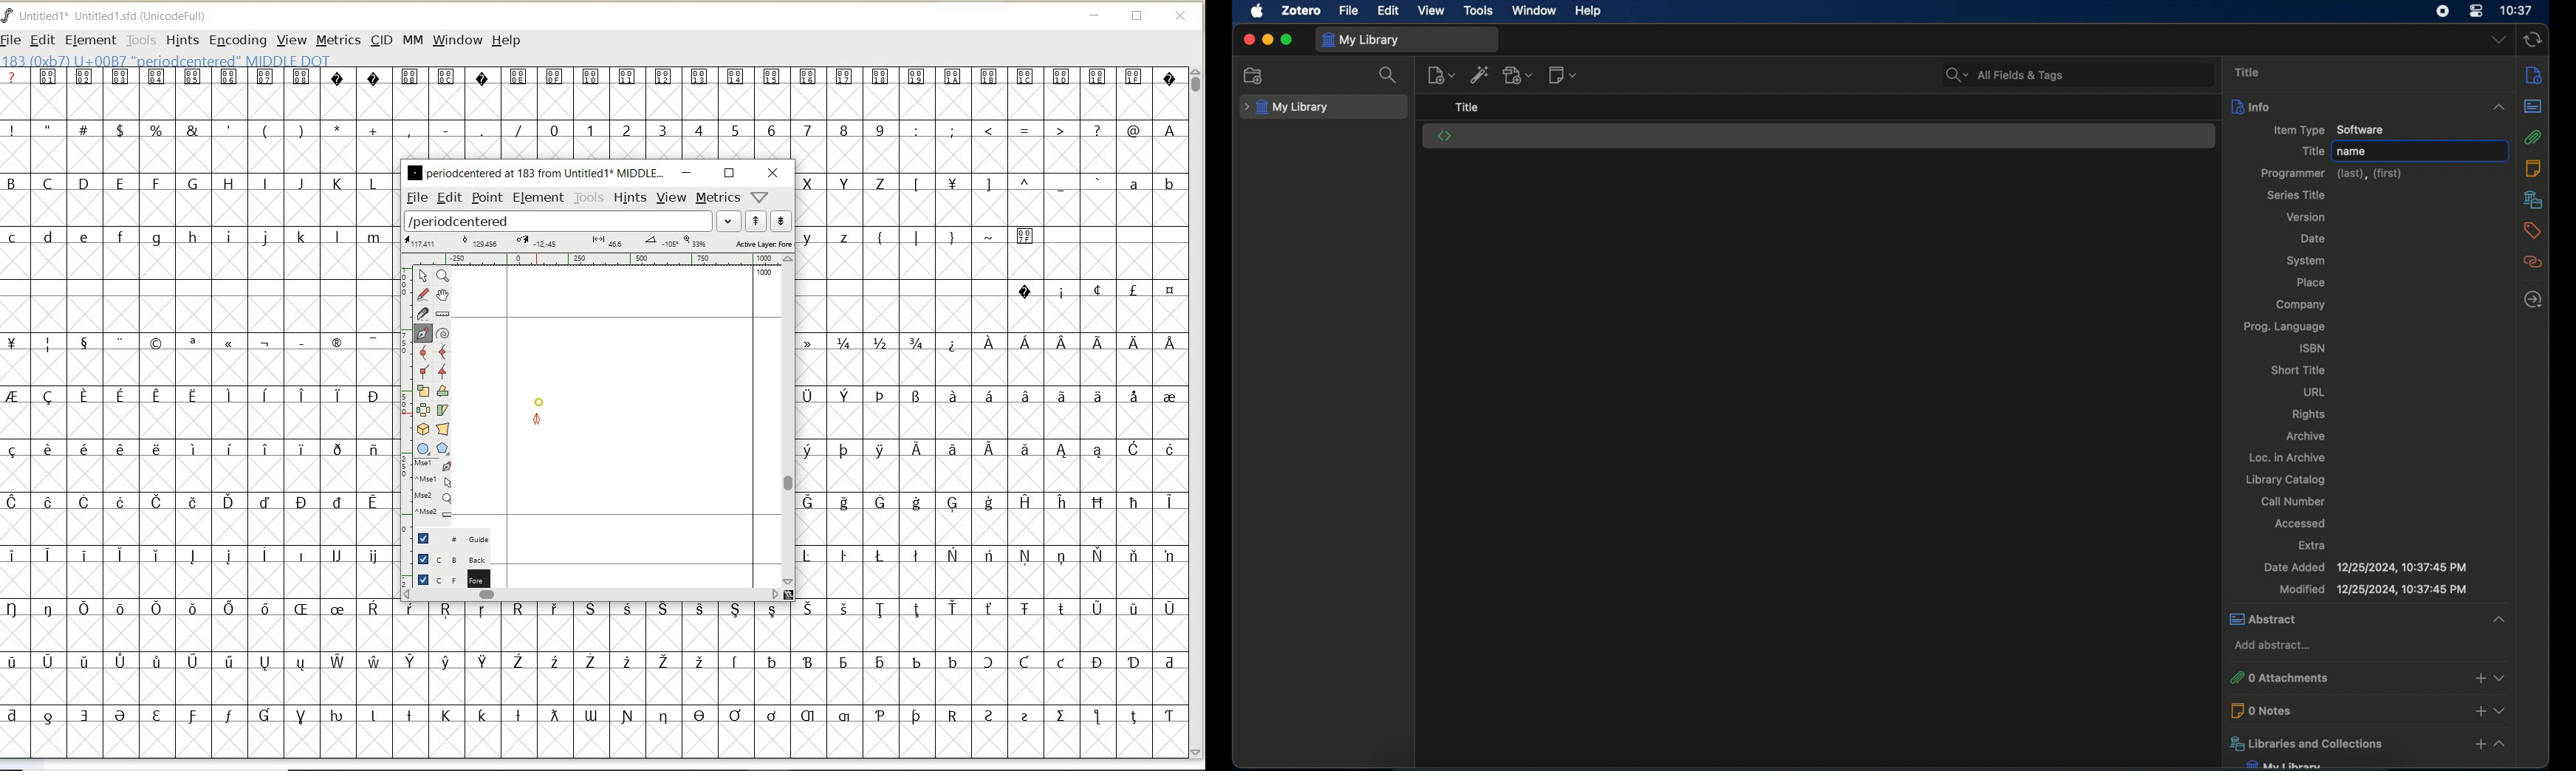  I want to click on add attachment, so click(1518, 76).